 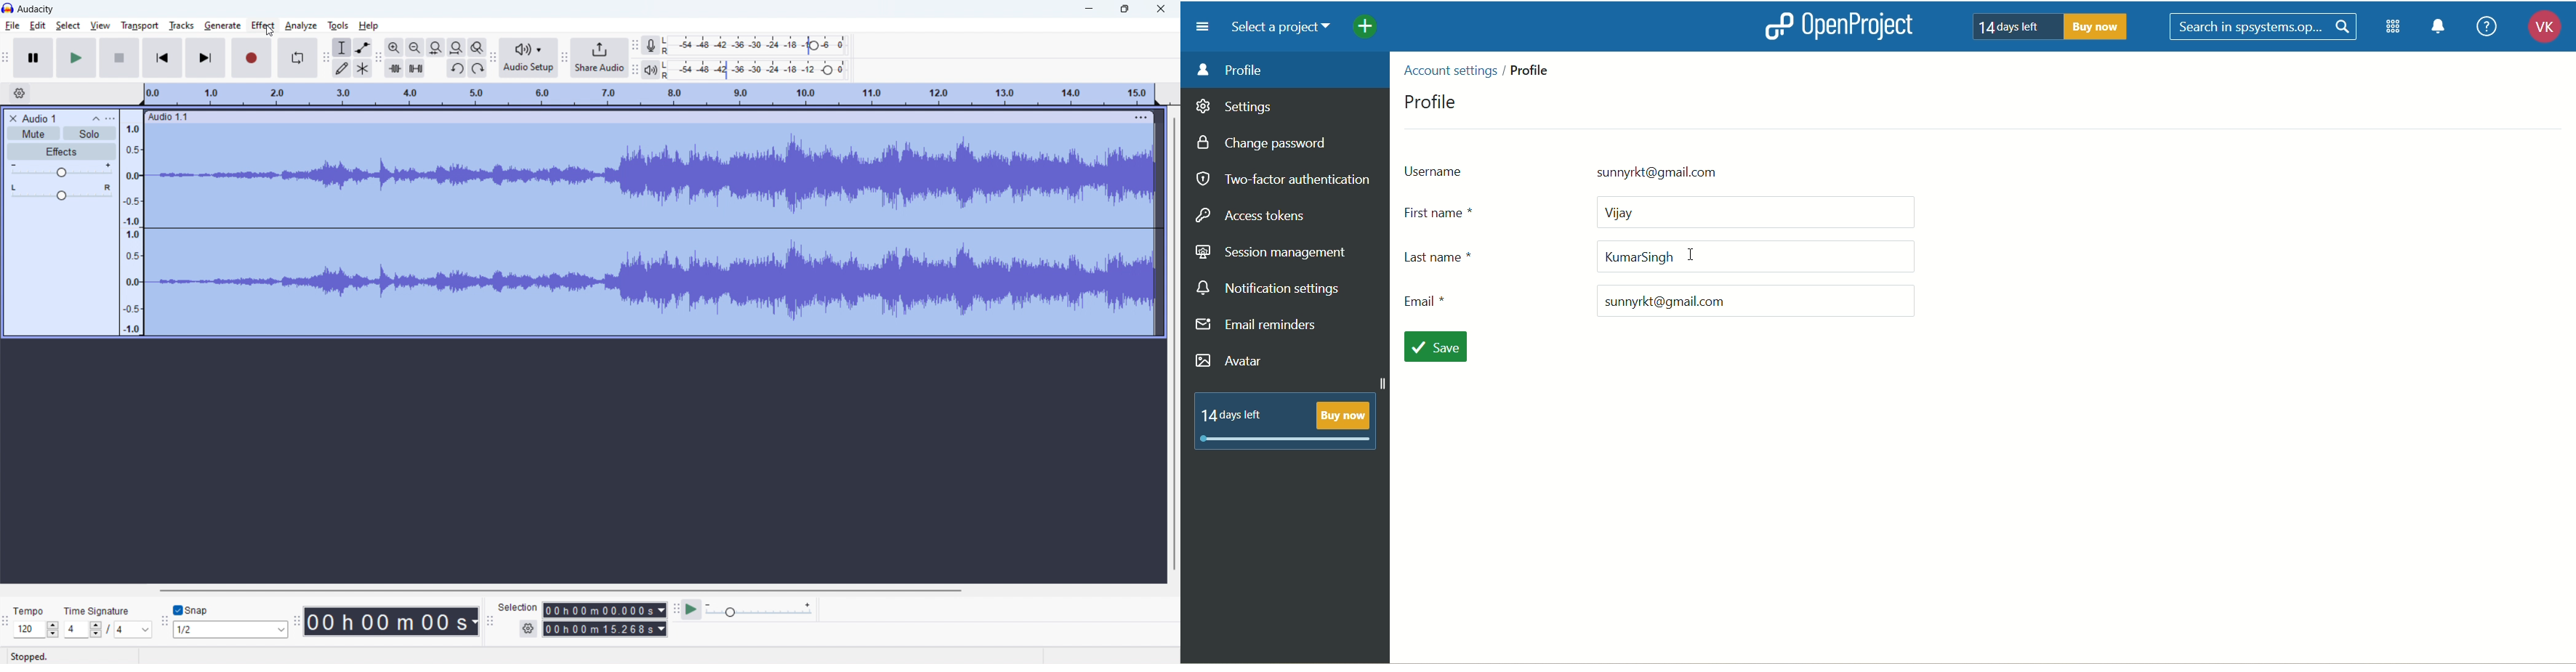 I want to click on project title, so click(x=39, y=119).